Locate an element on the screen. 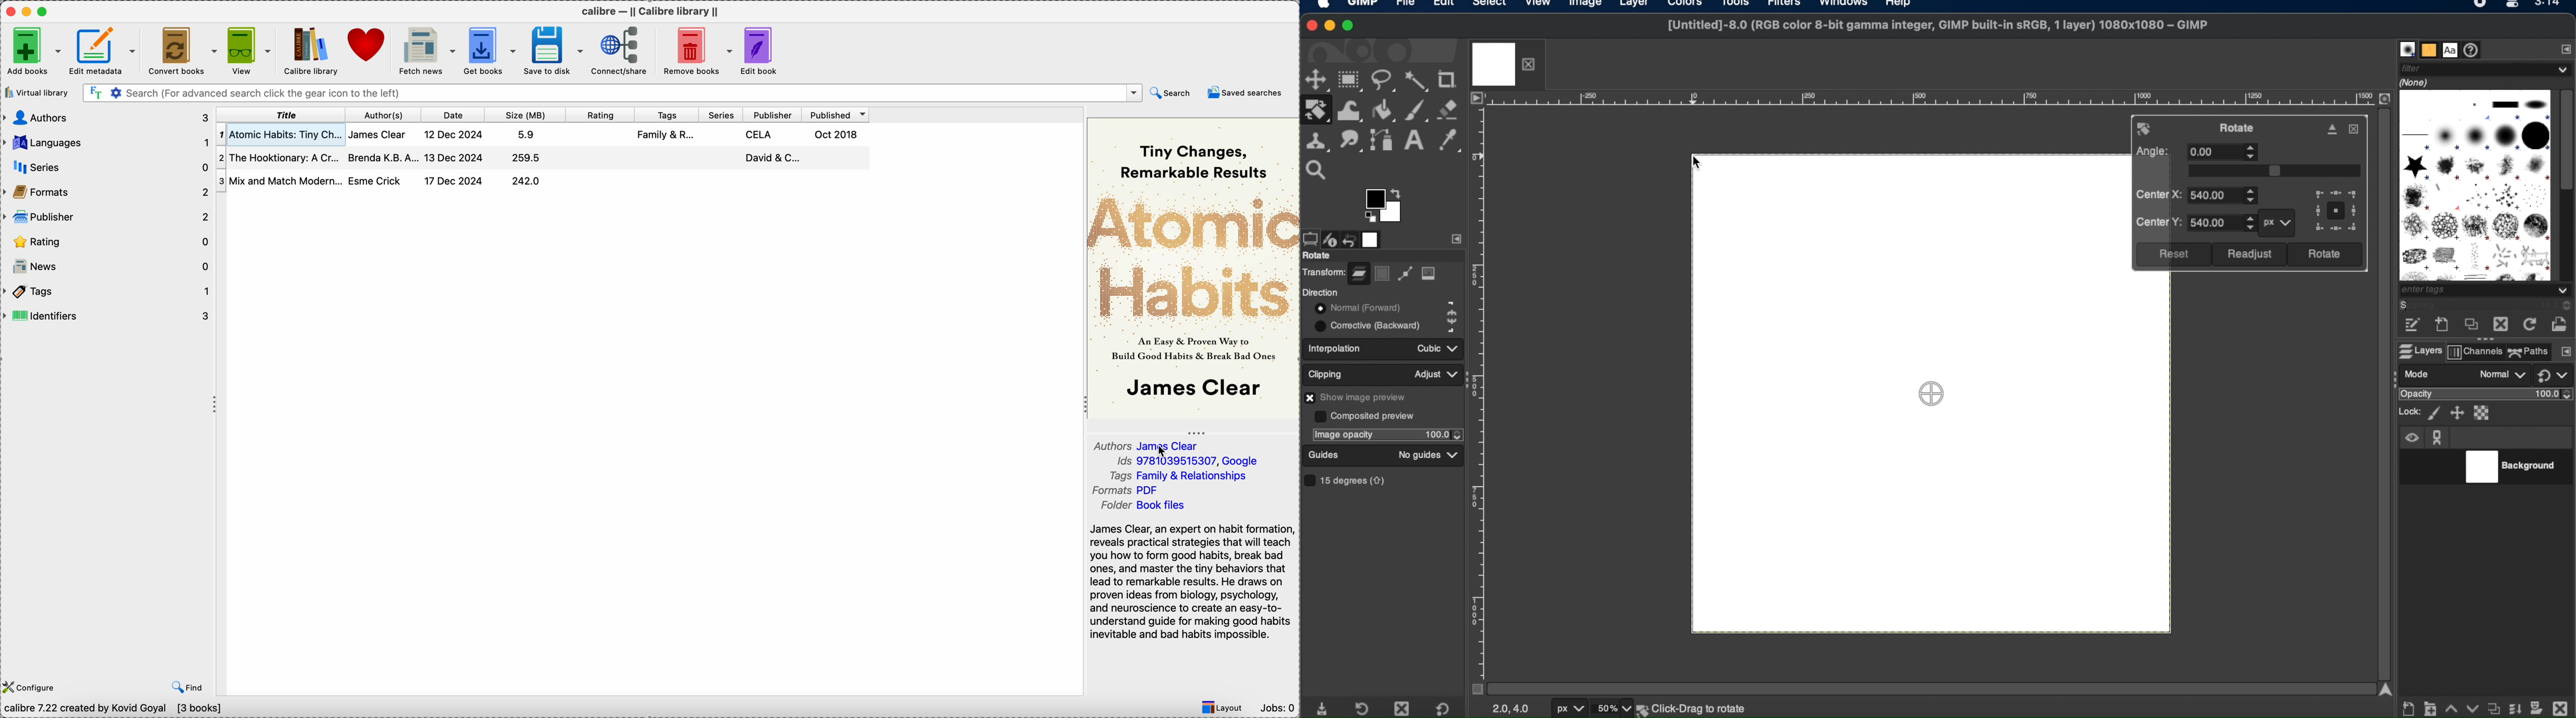 The width and height of the screenshot is (2576, 728). tags dropdown is located at coordinates (2487, 291).